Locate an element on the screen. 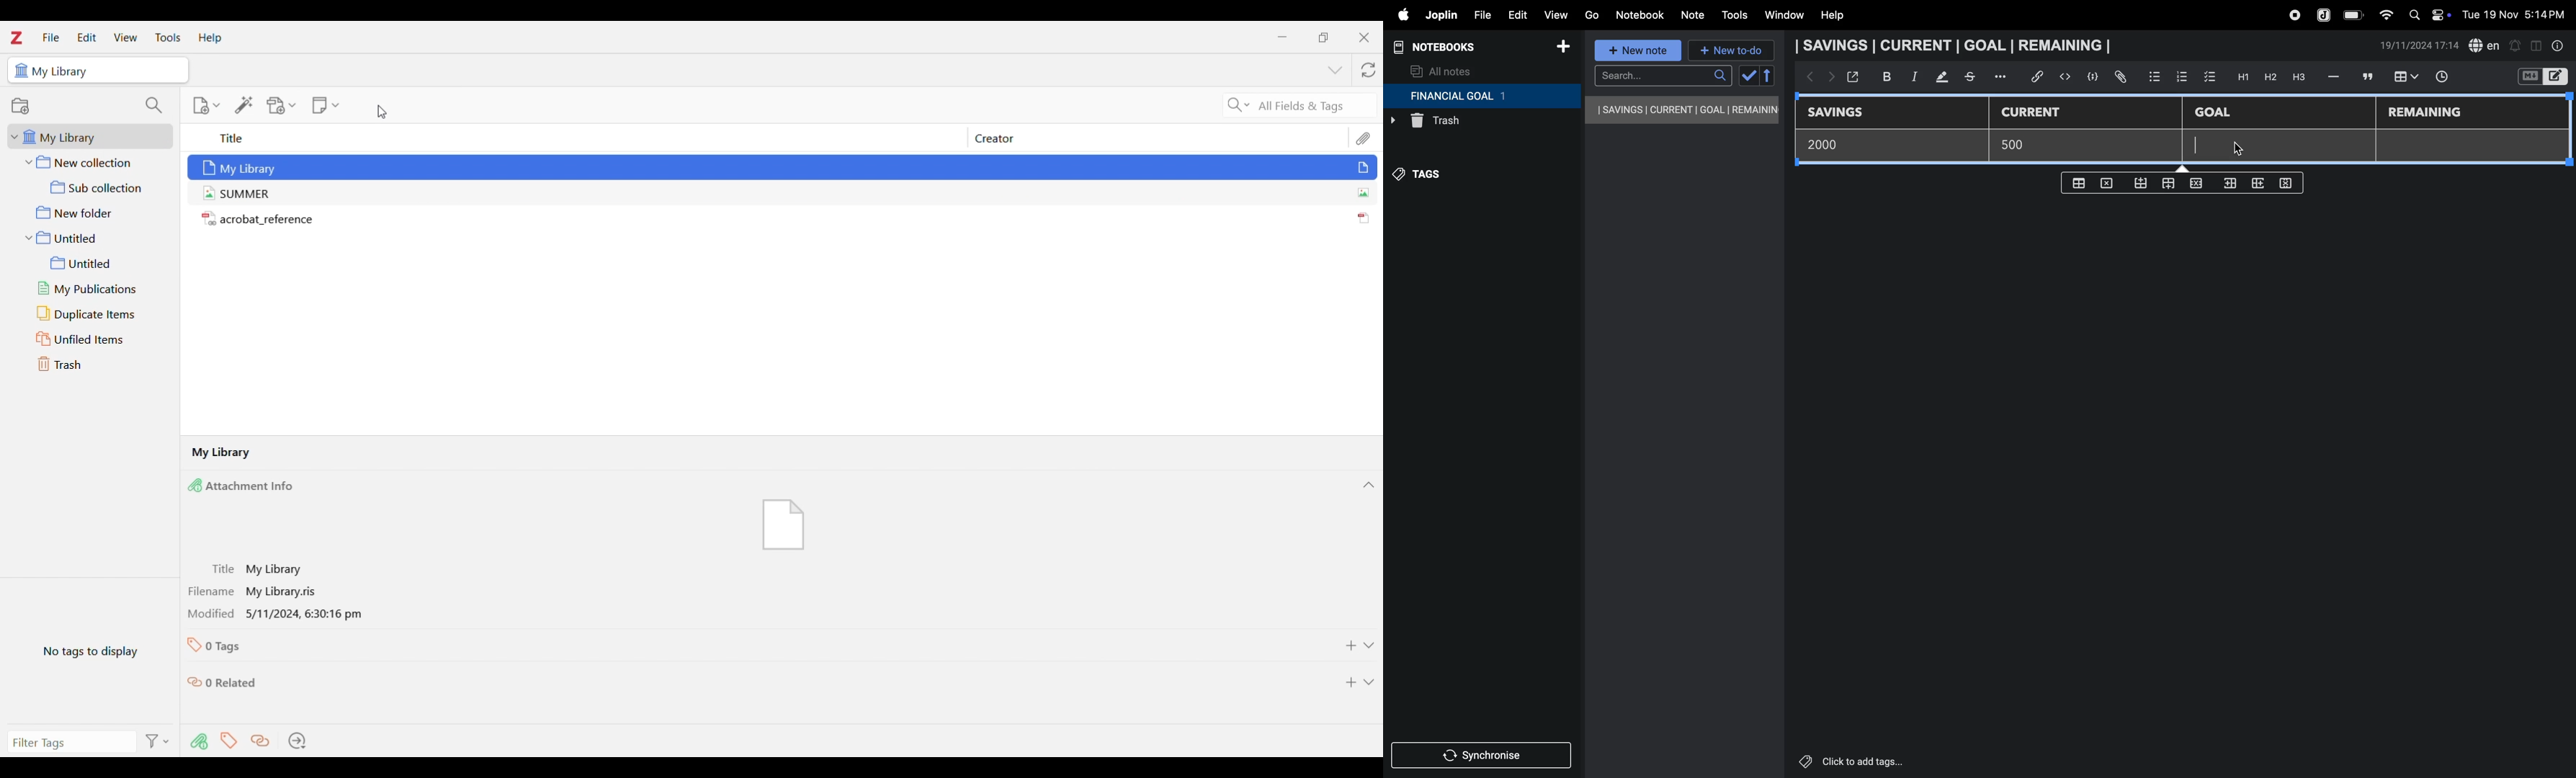 This screenshot has width=2576, height=784. Title is located at coordinates (379, 139).